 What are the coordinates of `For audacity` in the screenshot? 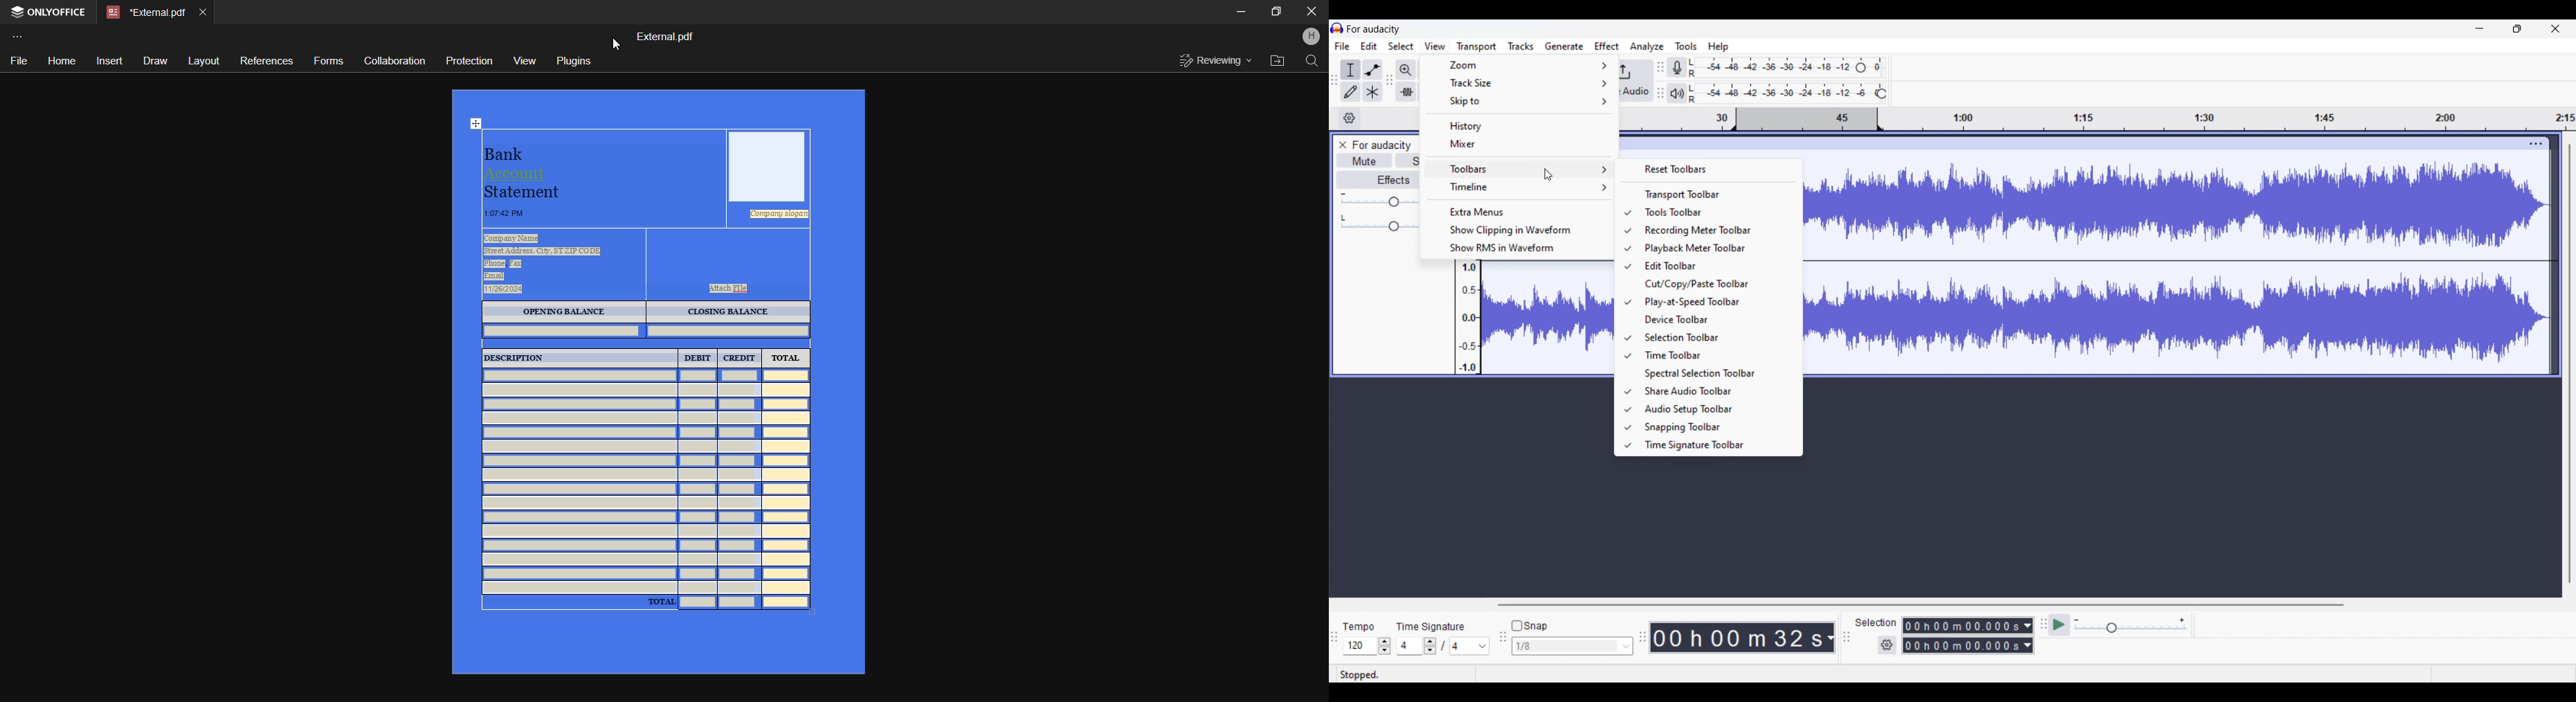 It's located at (1374, 29).